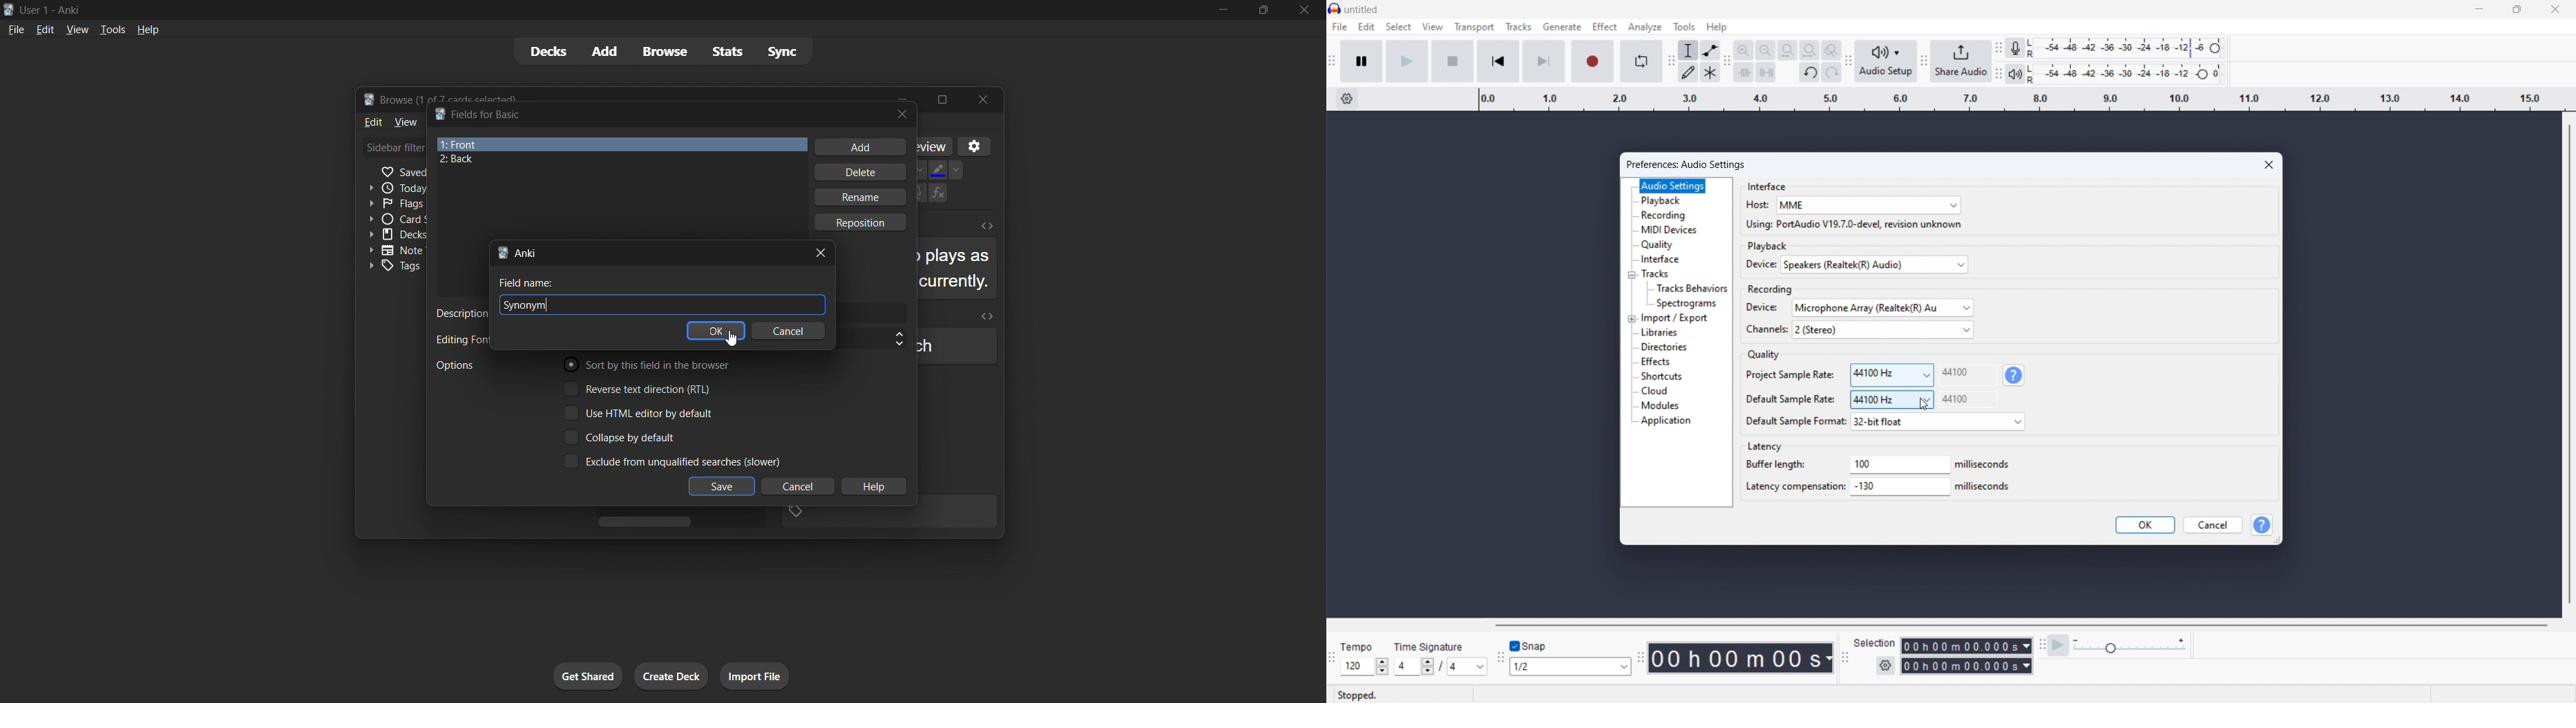  What do you see at coordinates (664, 52) in the screenshot?
I see `browse` at bounding box center [664, 52].